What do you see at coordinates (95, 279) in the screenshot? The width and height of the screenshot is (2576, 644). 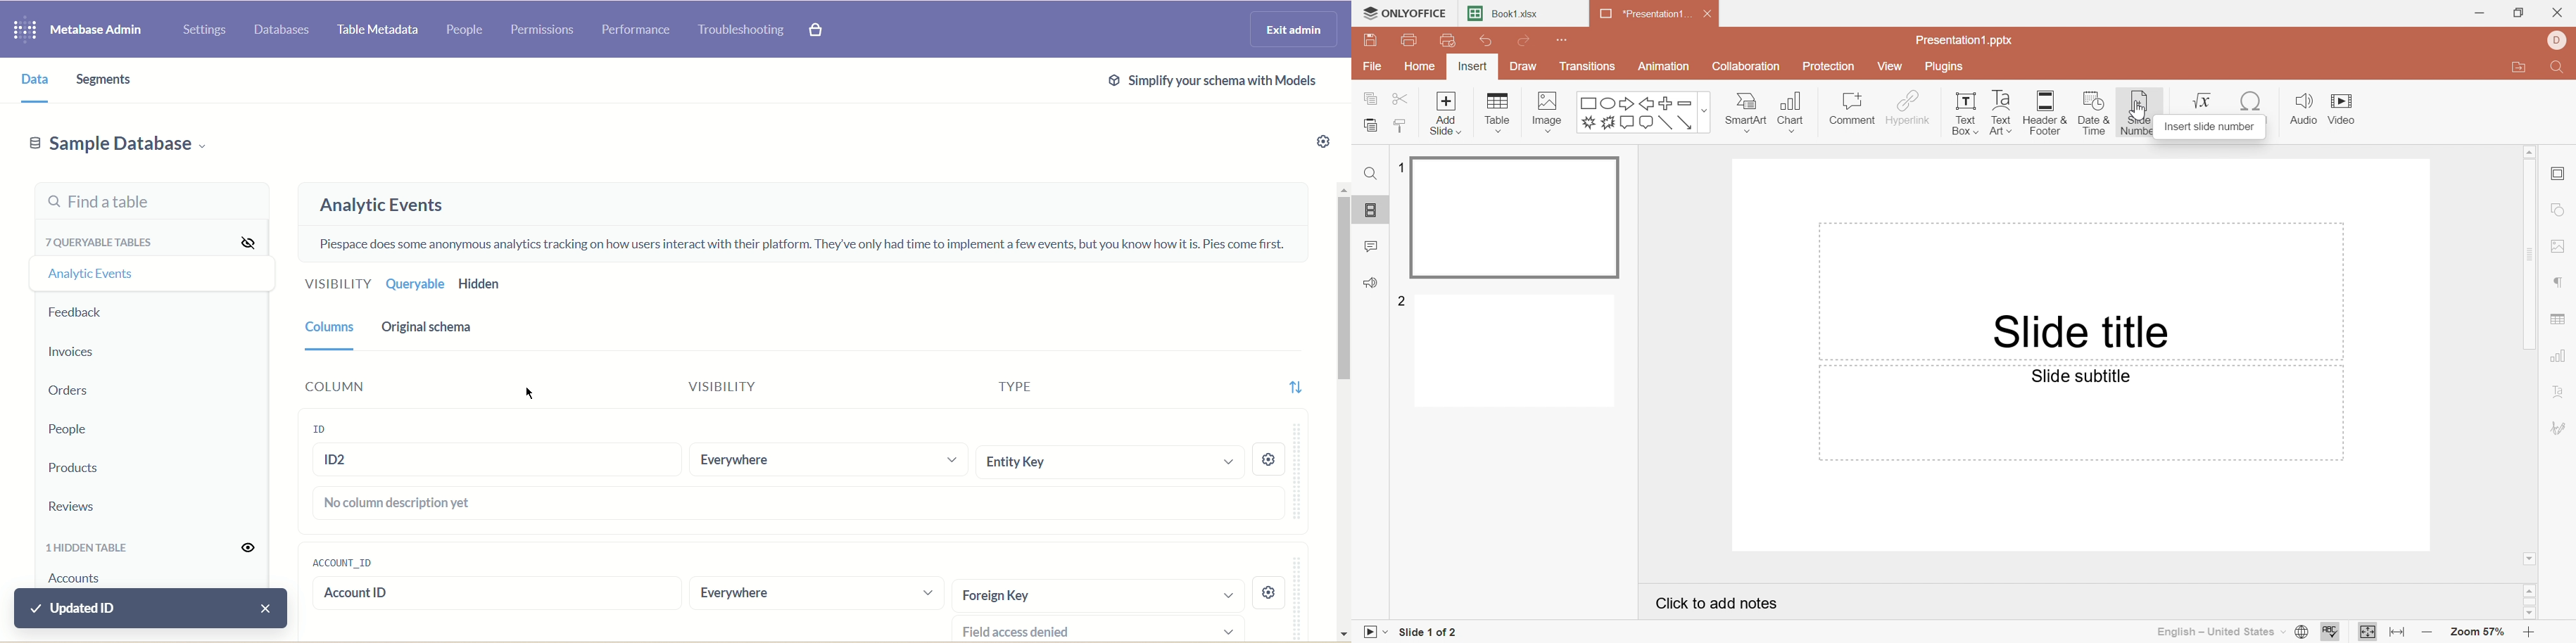 I see `Analytic events` at bounding box center [95, 279].